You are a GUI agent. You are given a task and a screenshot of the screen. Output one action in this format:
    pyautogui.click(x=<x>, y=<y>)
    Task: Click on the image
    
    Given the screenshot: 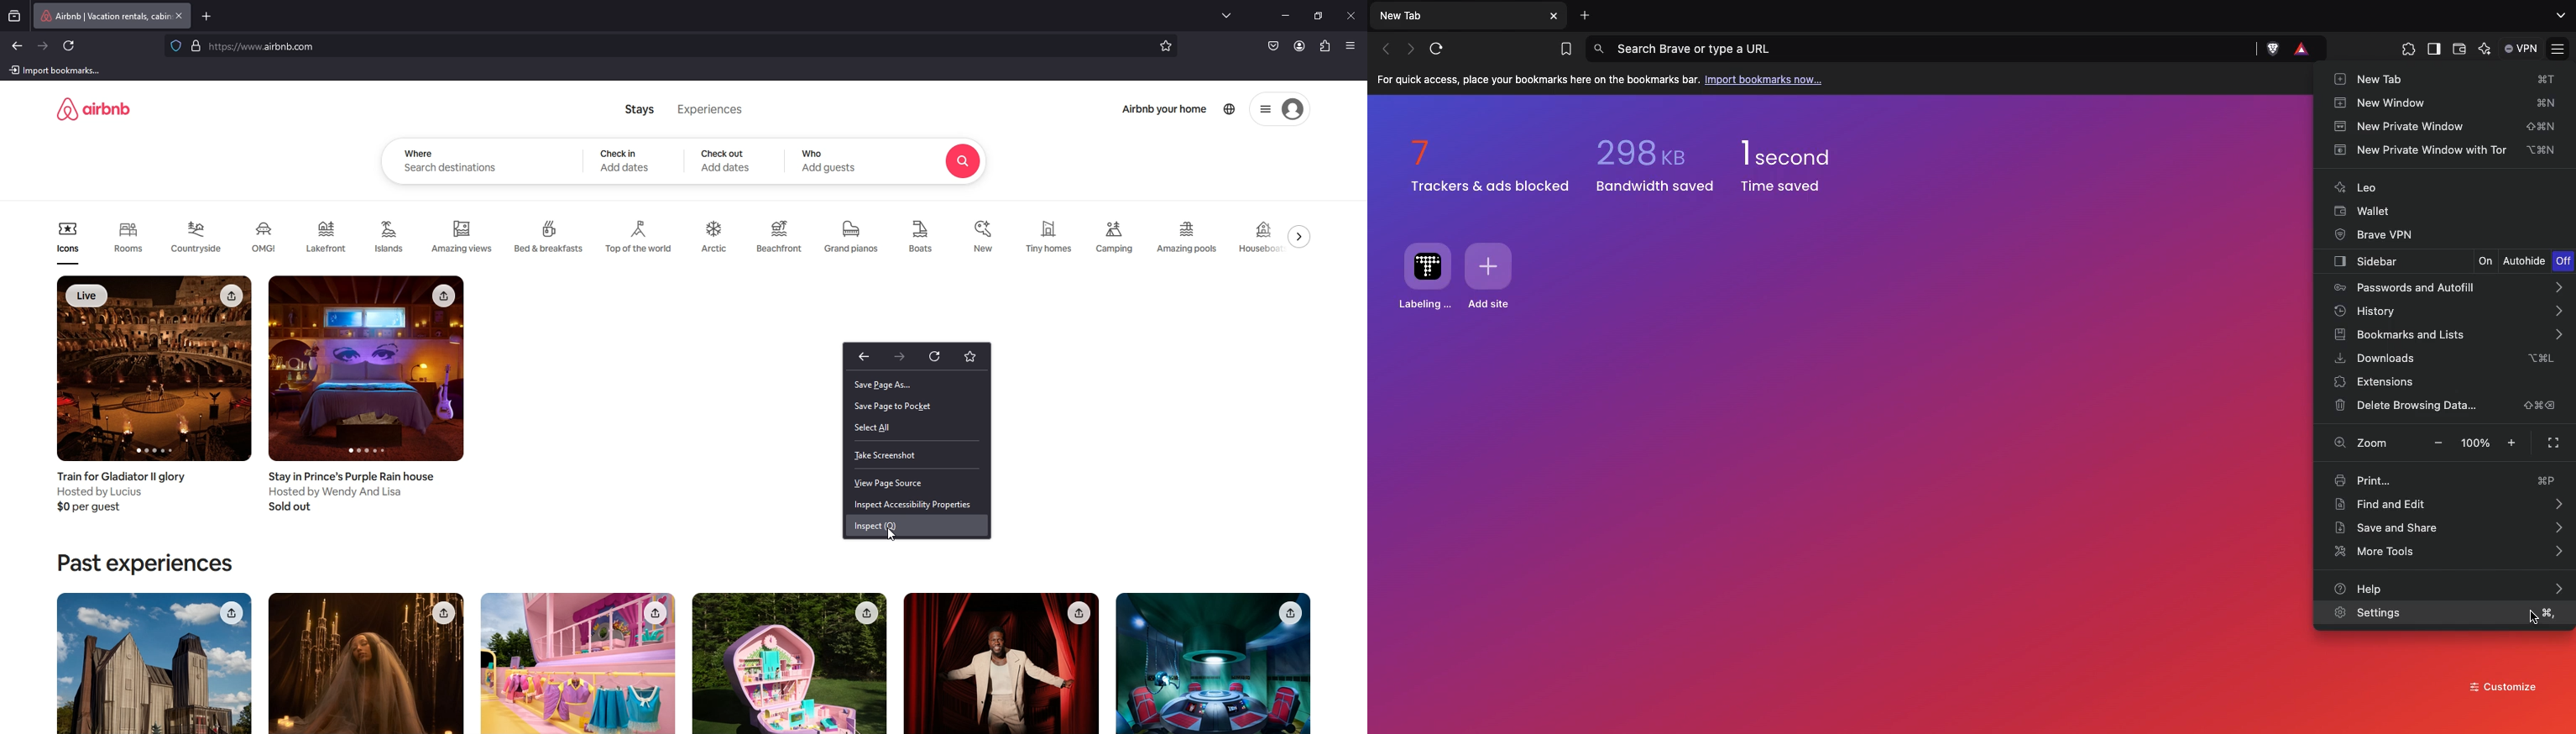 What is the action you would take?
    pyautogui.click(x=367, y=663)
    